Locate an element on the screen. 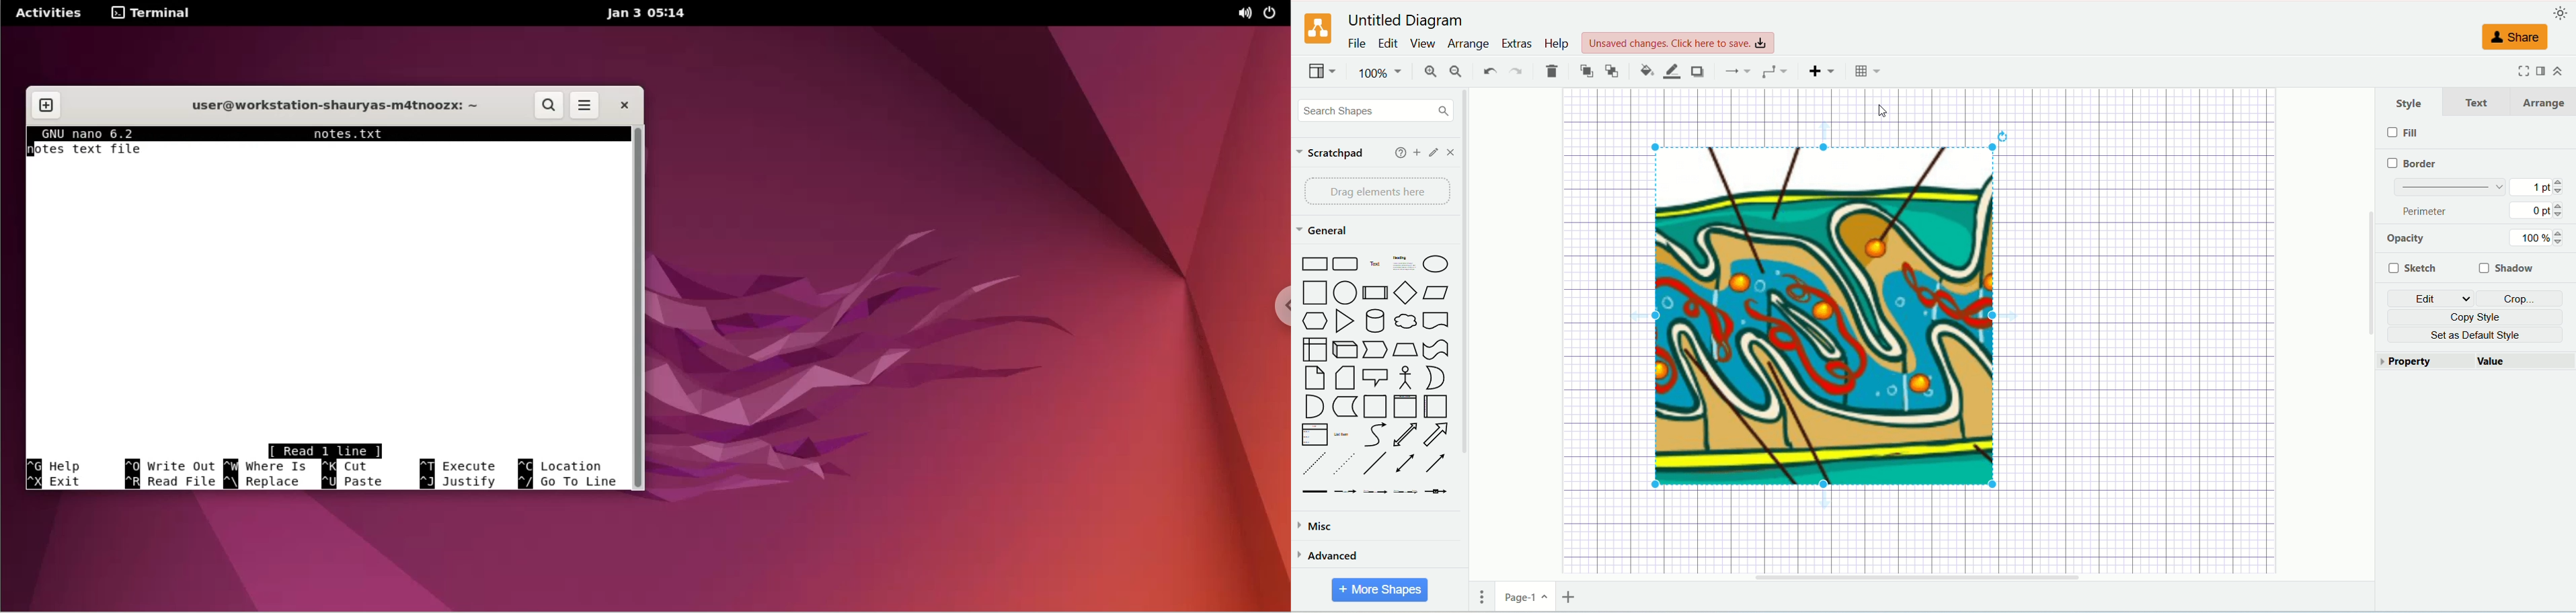 This screenshot has width=2576, height=616. drag elements here is located at coordinates (1373, 190).